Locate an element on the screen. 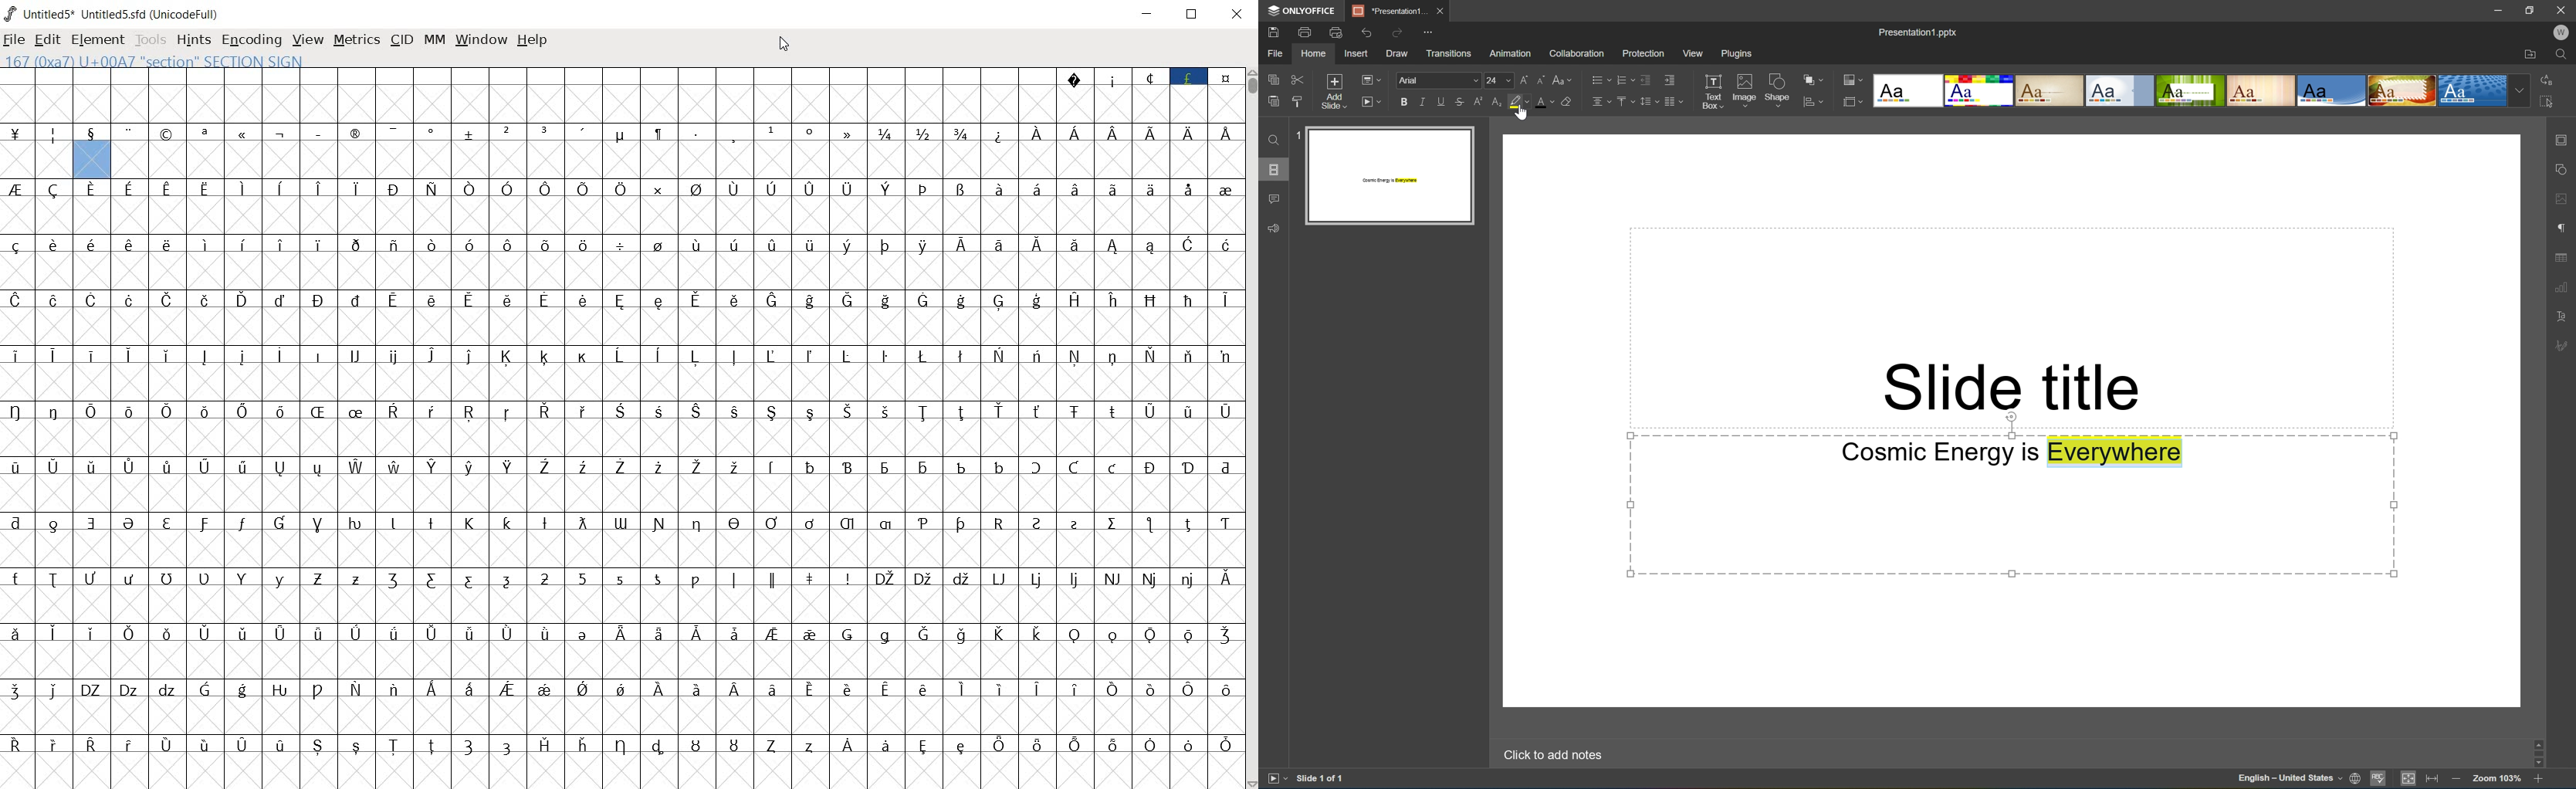 This screenshot has width=2576, height=812. empty cells is located at coordinates (621, 103).